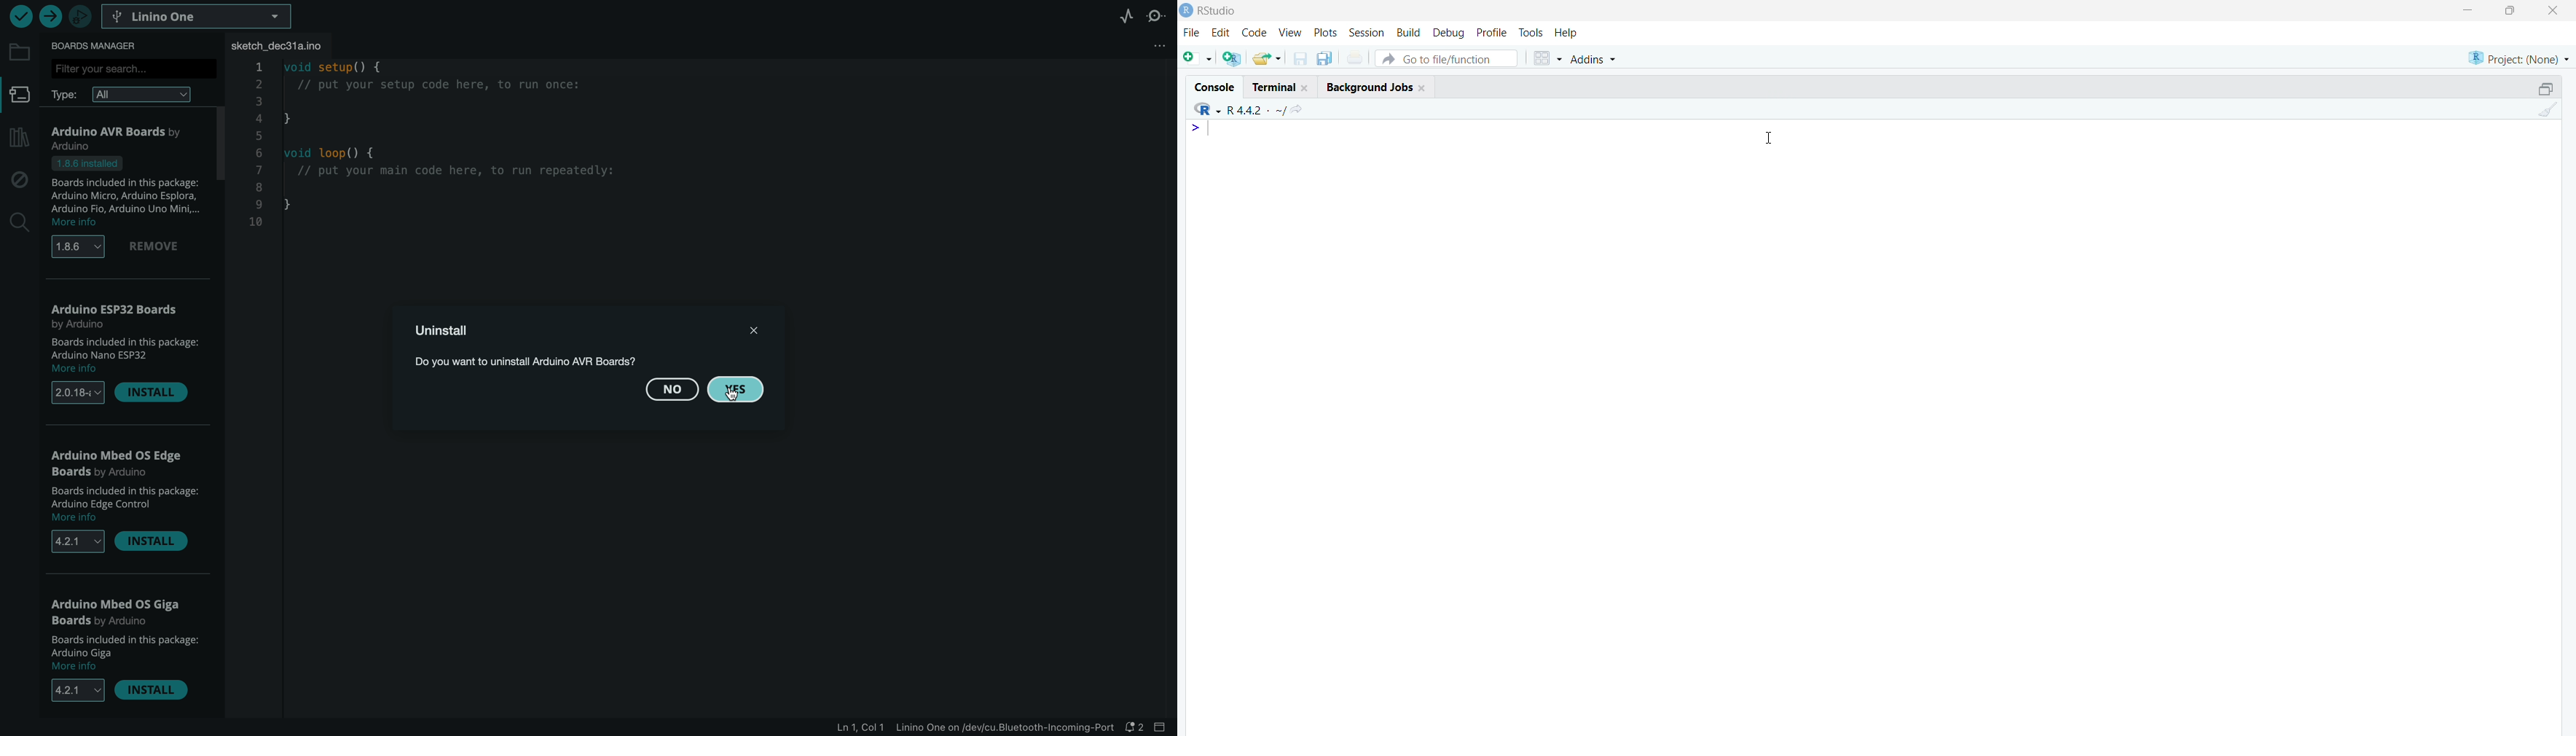 This screenshot has width=2576, height=756. I want to click on logo, so click(1187, 10).